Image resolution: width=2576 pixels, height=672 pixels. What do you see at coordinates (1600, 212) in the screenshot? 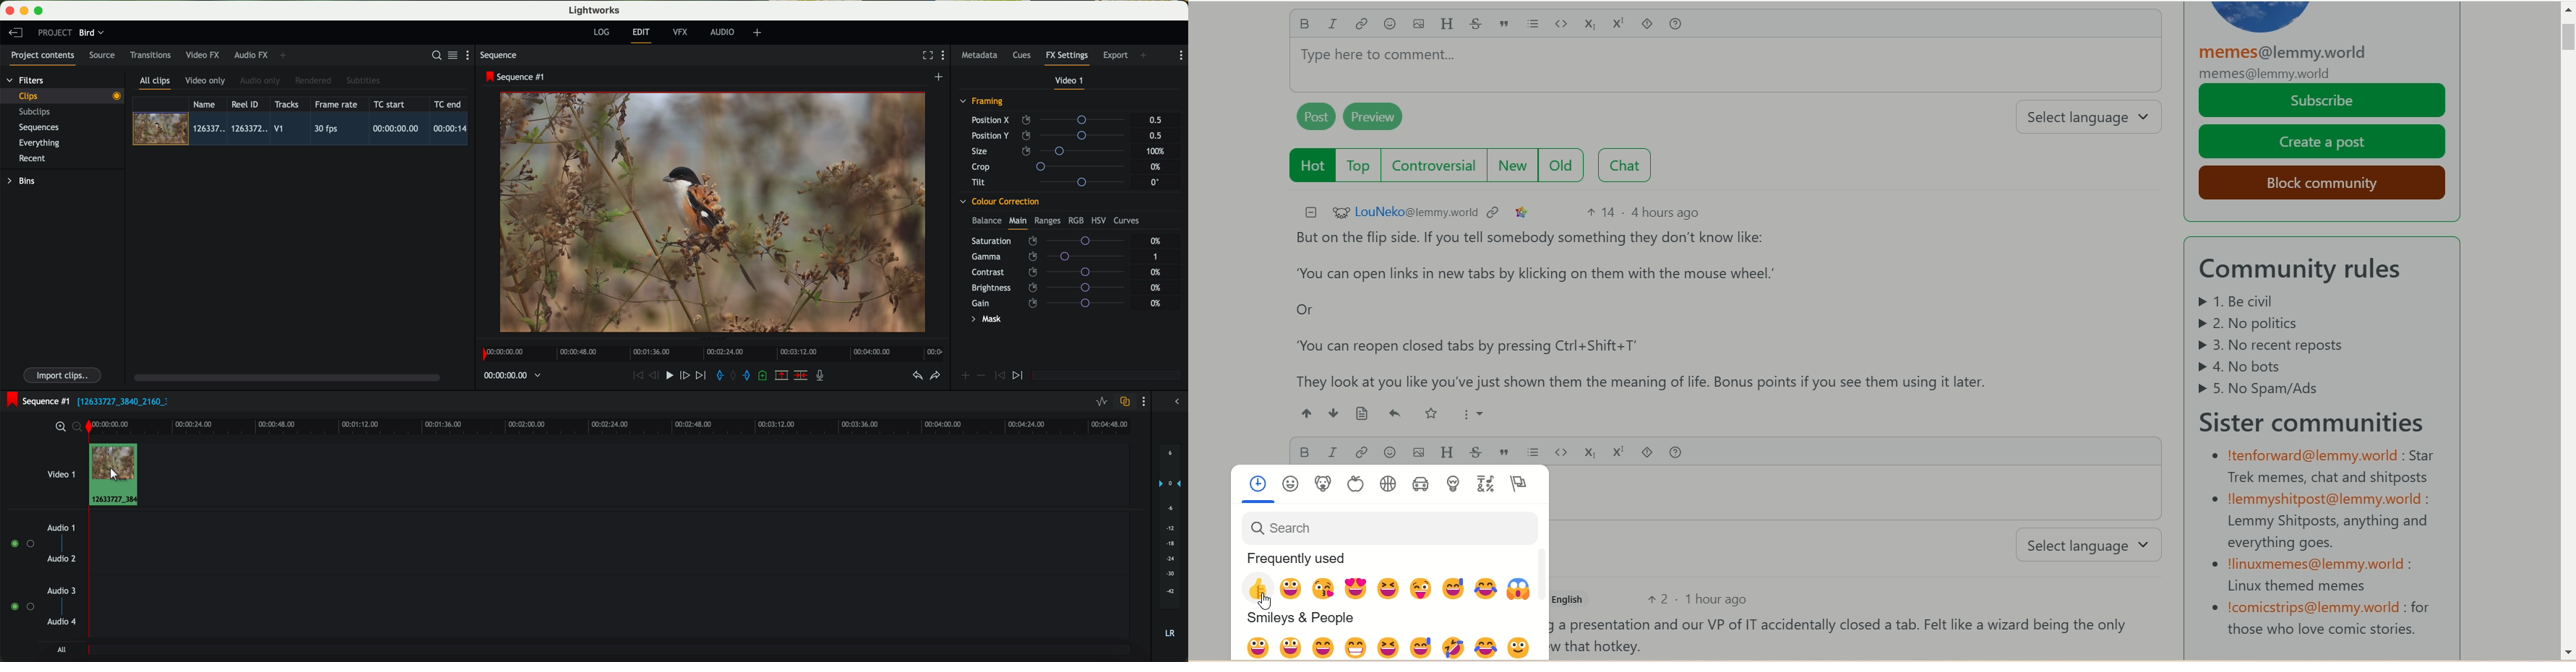
I see `14 votes up` at bounding box center [1600, 212].